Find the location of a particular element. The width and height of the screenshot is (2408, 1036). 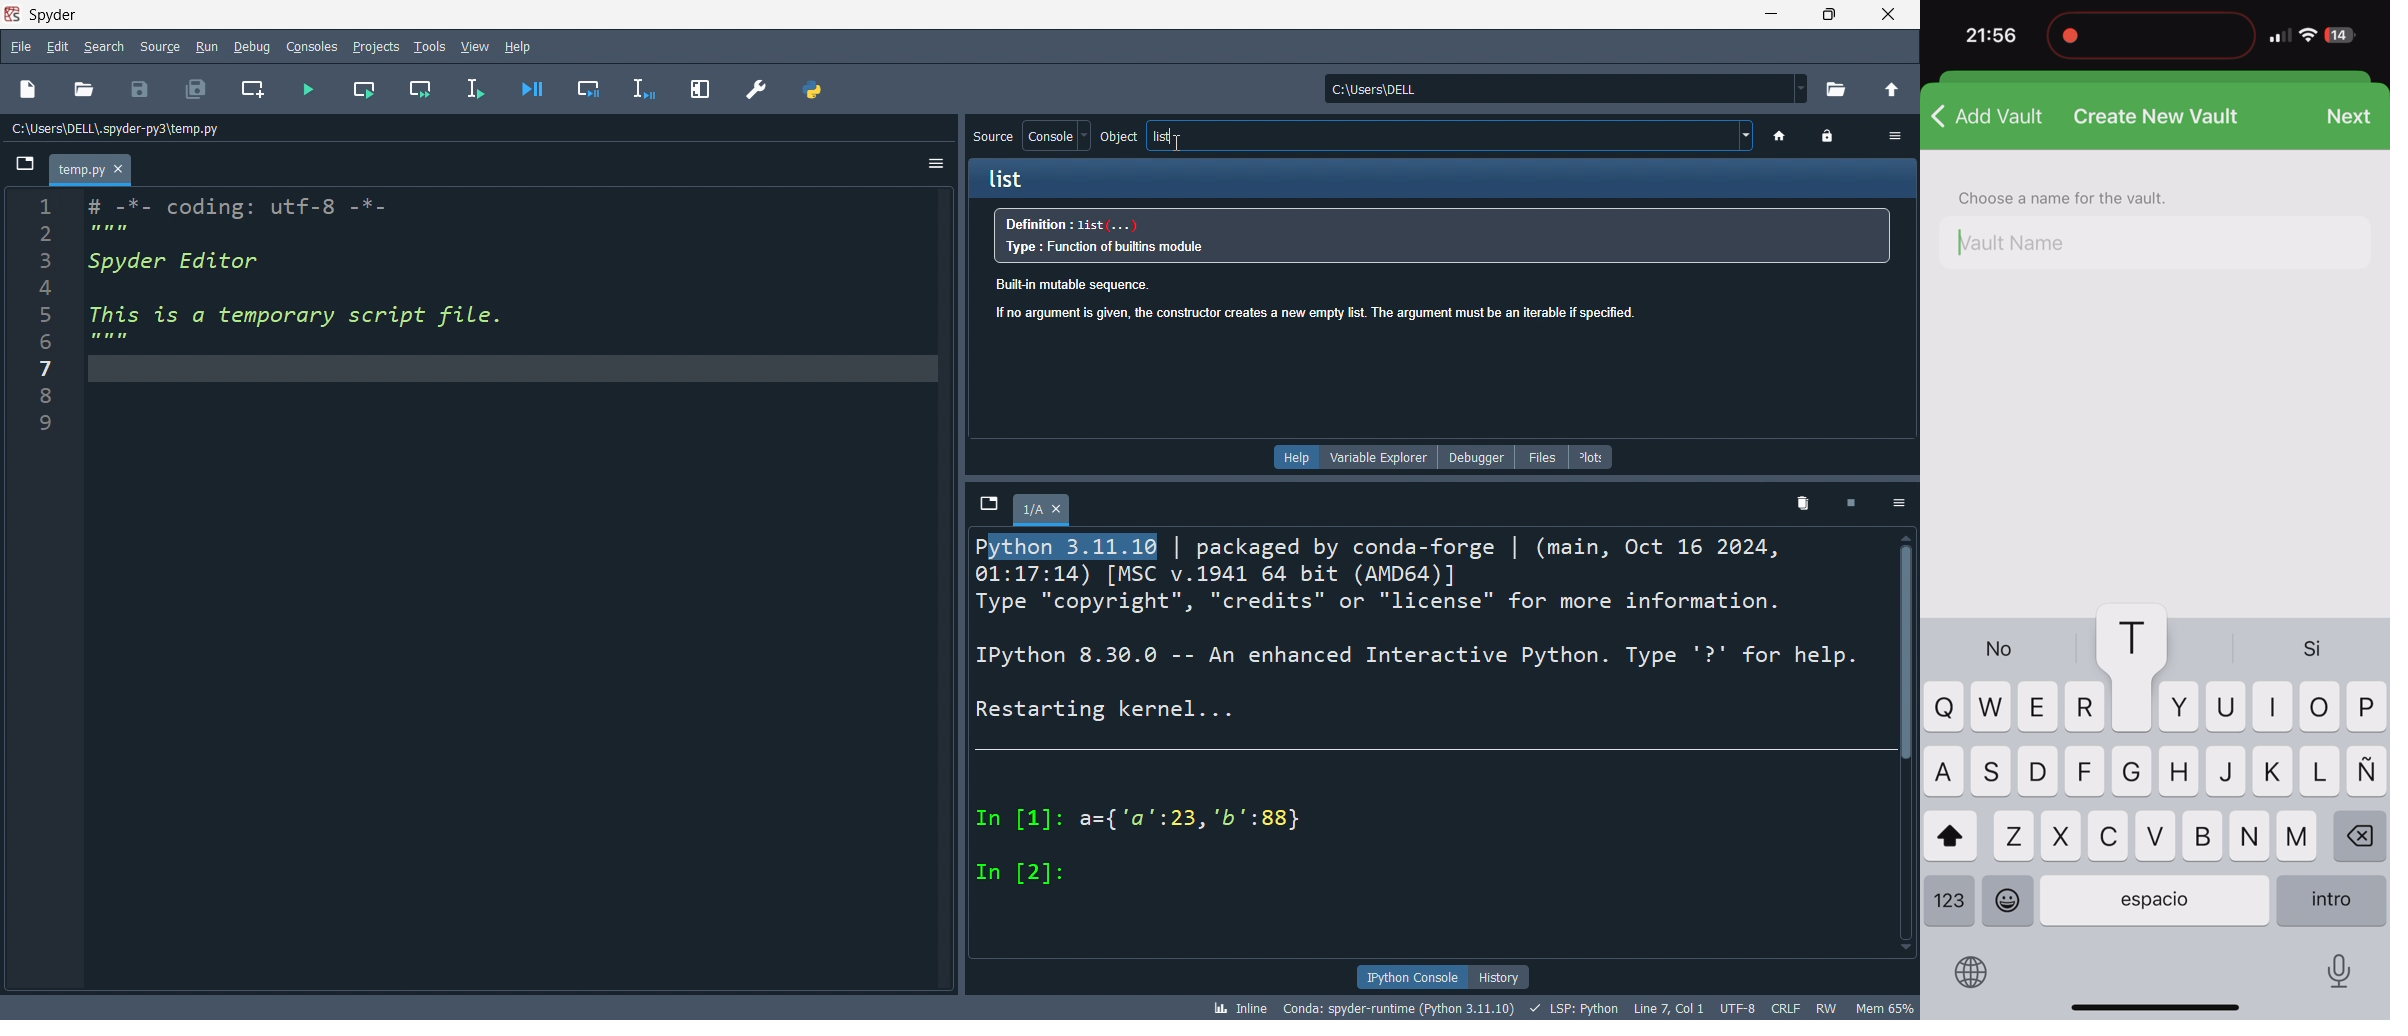

list is located at coordinates (1456, 133).